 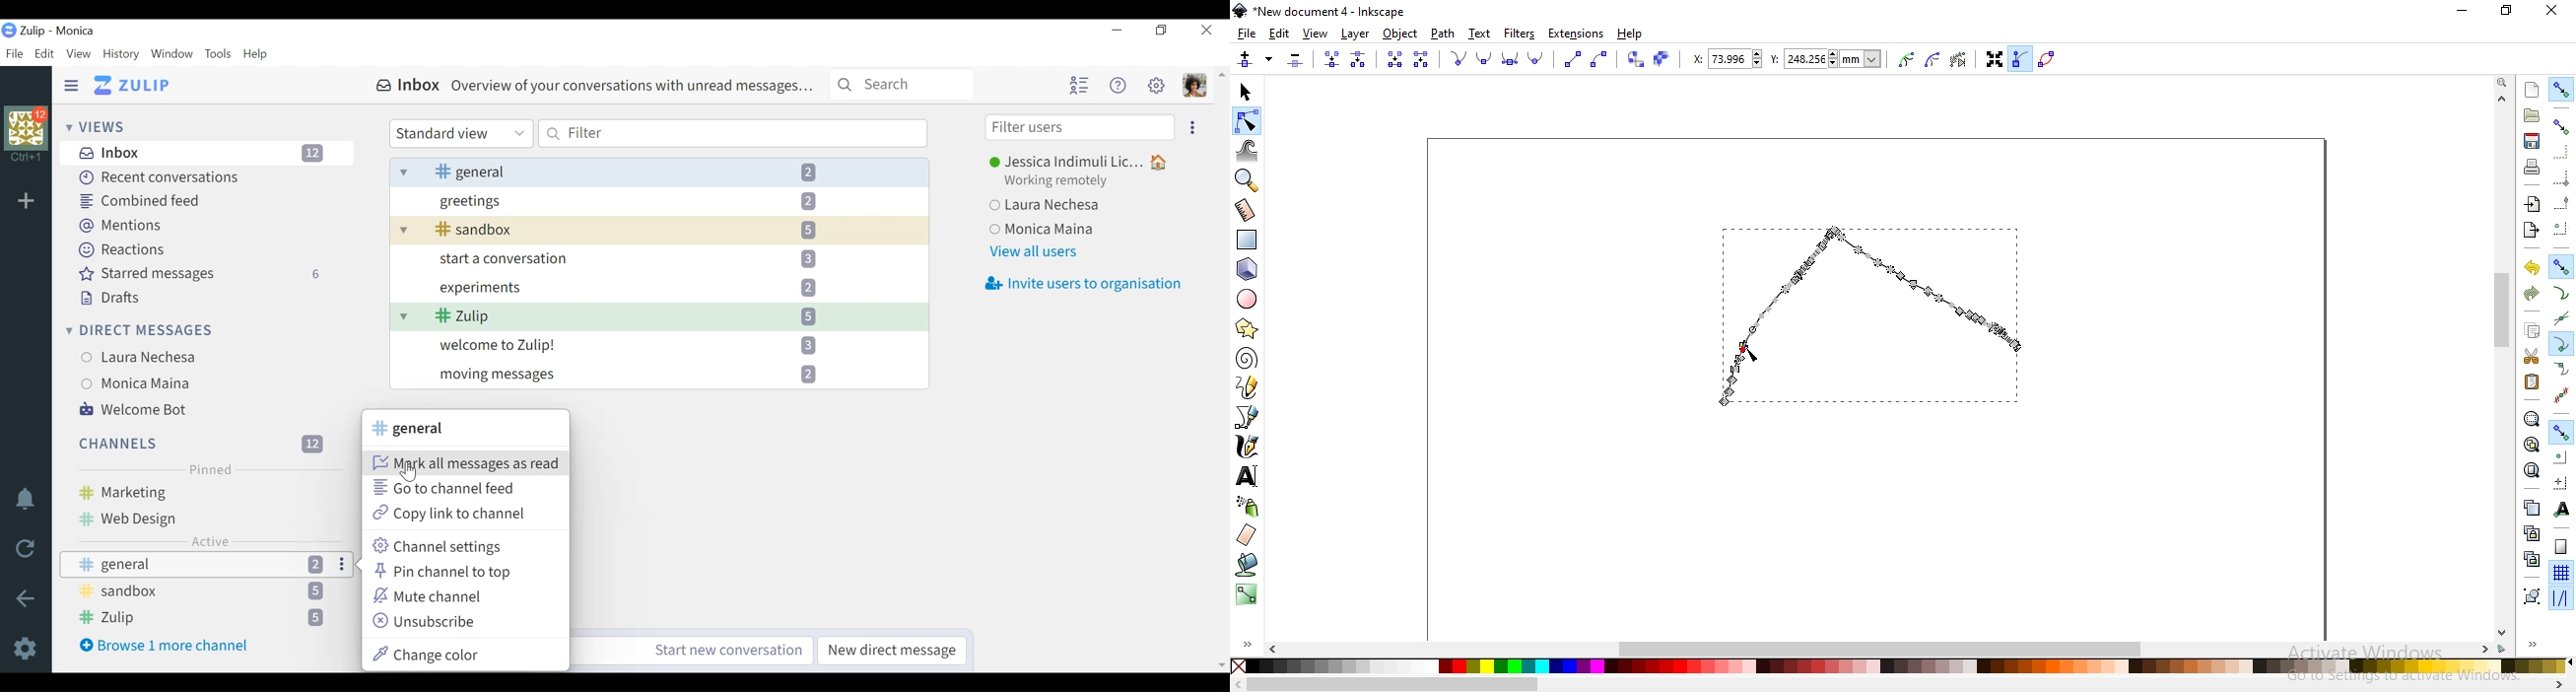 What do you see at coordinates (1246, 594) in the screenshot?
I see `create or edit gradients` at bounding box center [1246, 594].